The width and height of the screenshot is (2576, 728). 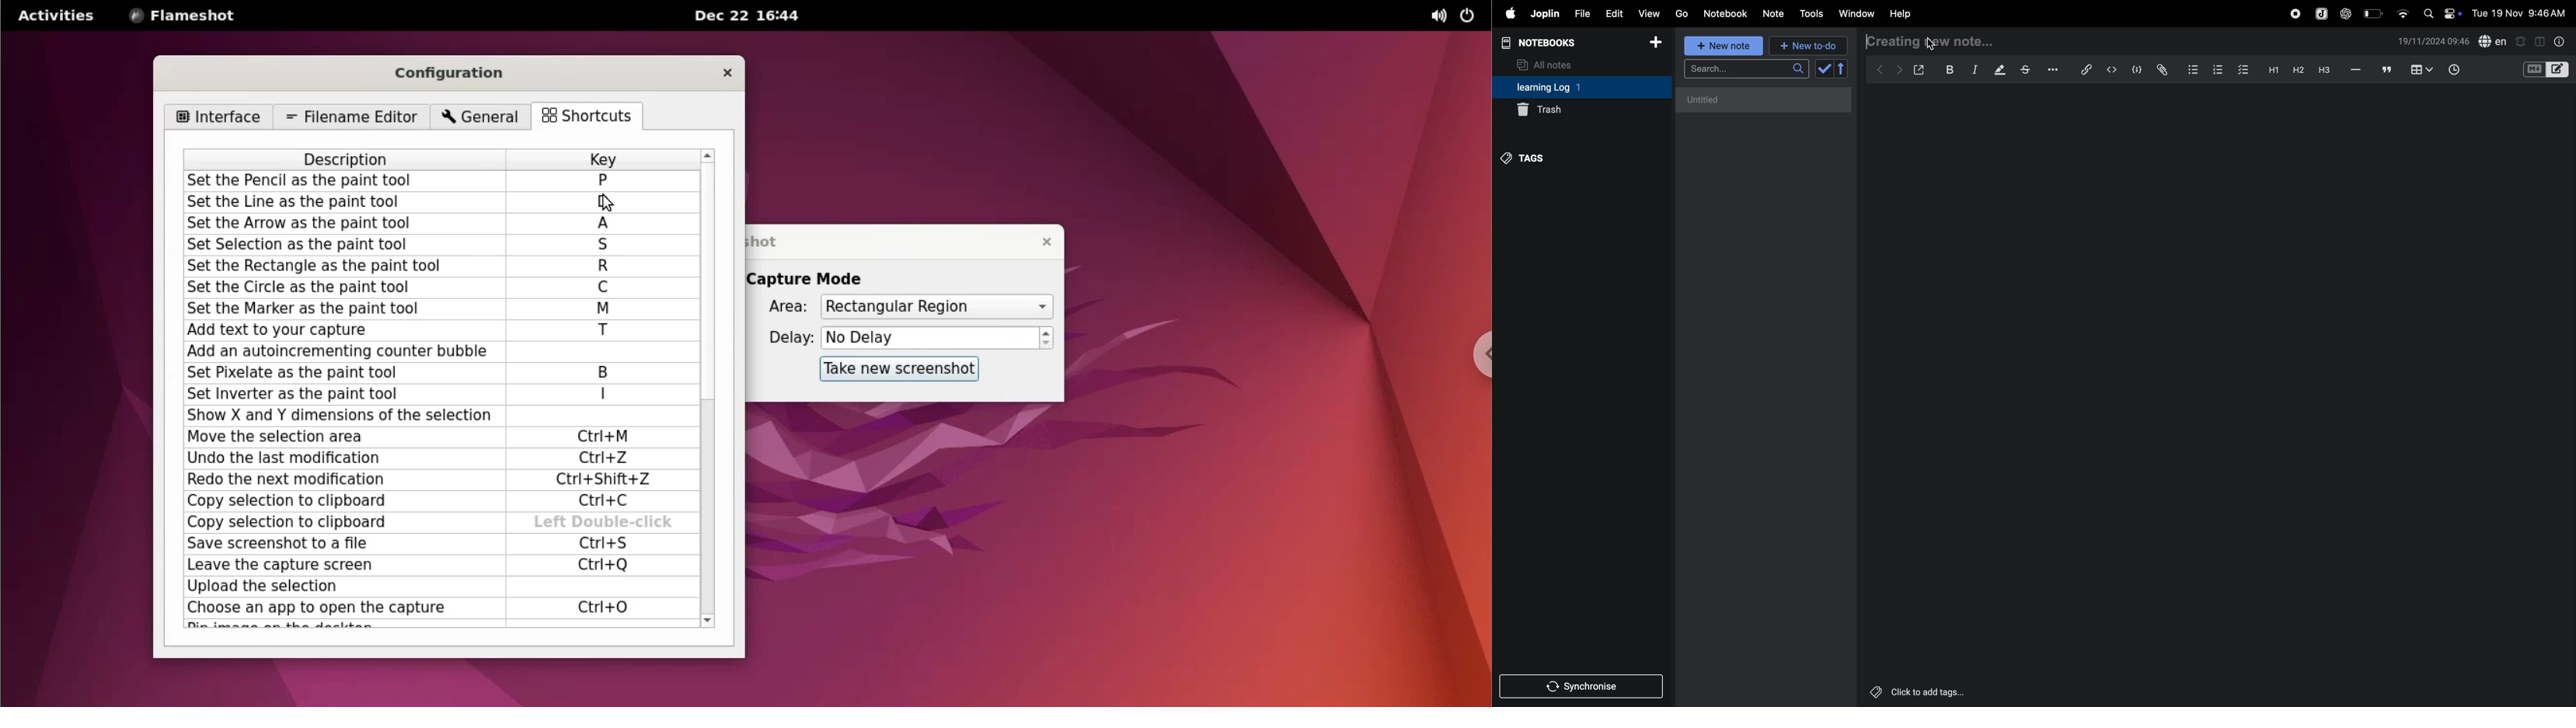 I want to click on create new note, so click(x=1921, y=40).